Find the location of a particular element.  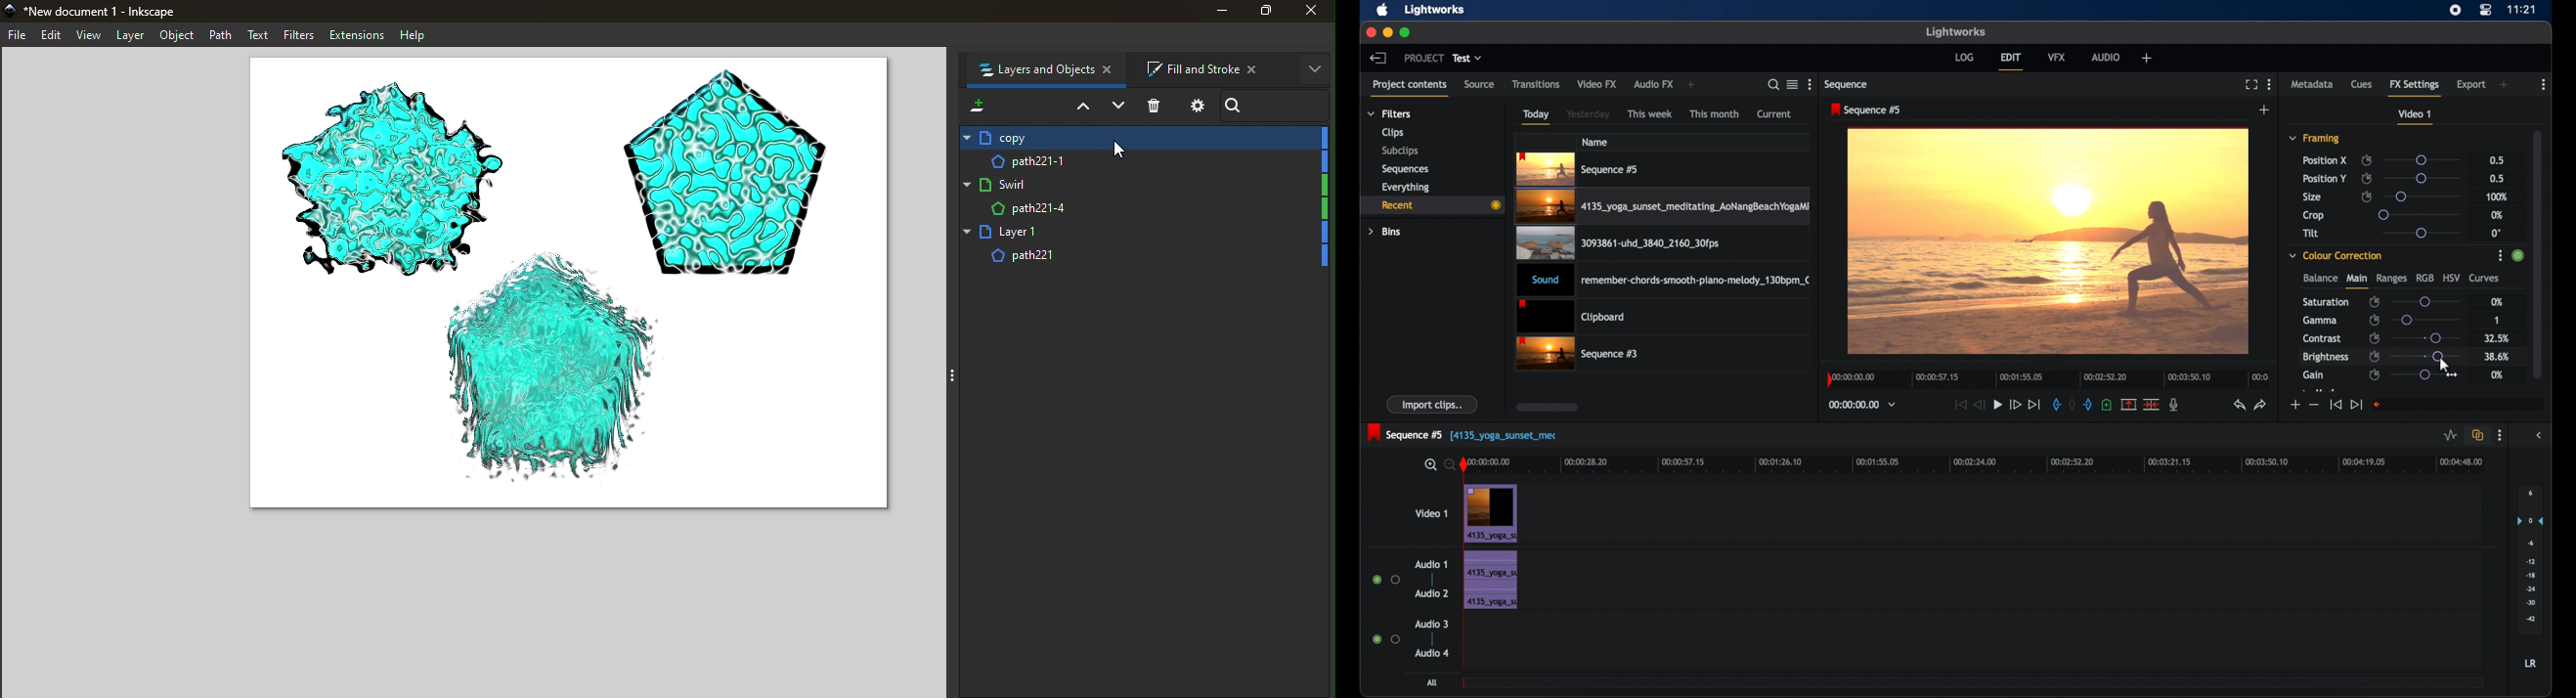

enable/disable keyframes is located at coordinates (2366, 160).